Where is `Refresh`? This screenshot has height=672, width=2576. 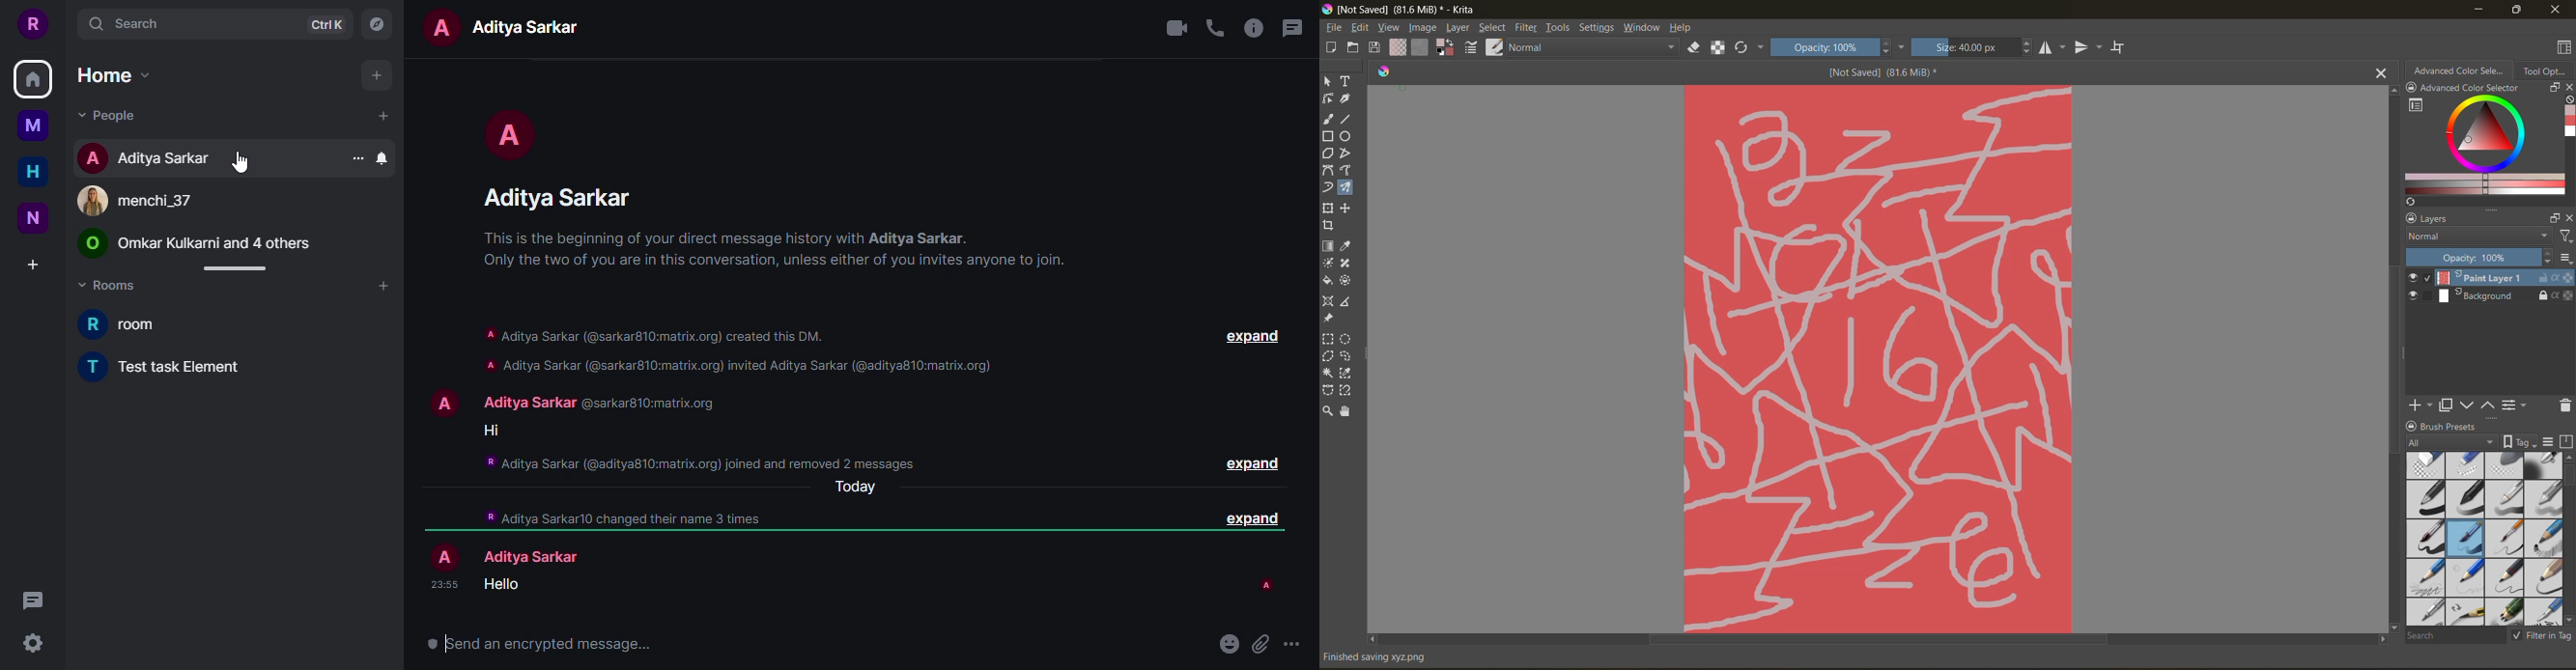 Refresh is located at coordinates (2409, 202).